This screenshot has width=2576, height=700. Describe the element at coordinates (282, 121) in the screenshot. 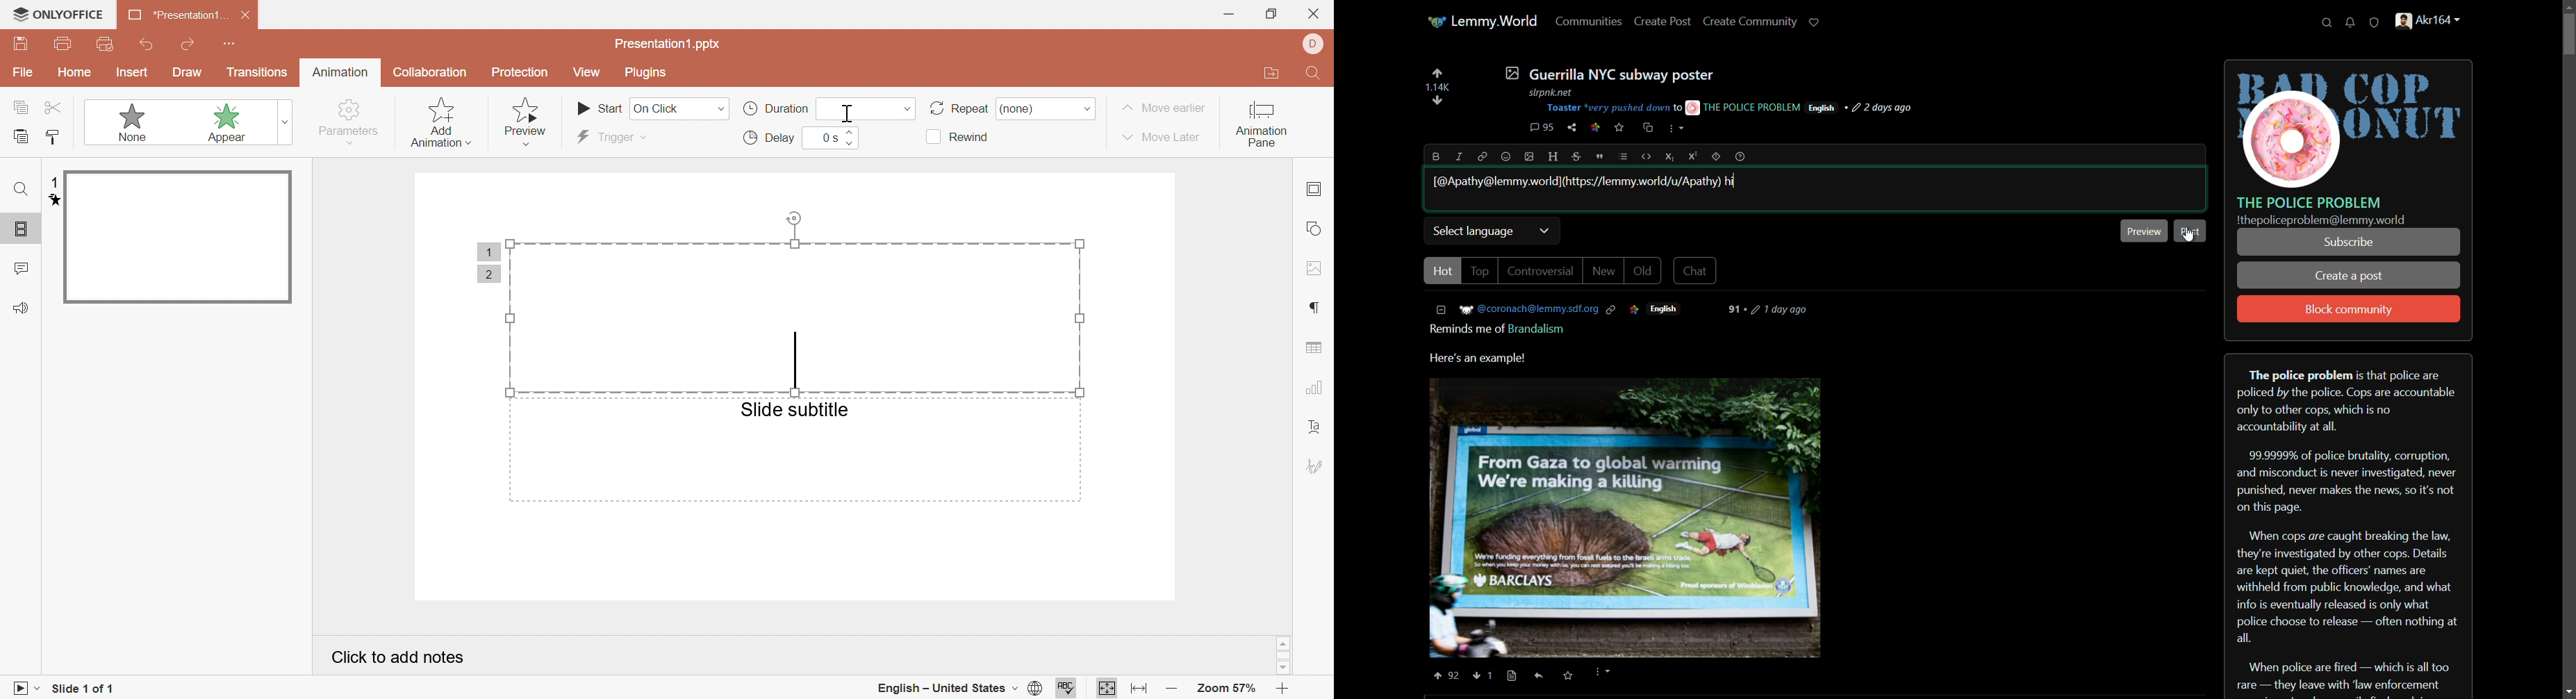

I see `more animations` at that location.